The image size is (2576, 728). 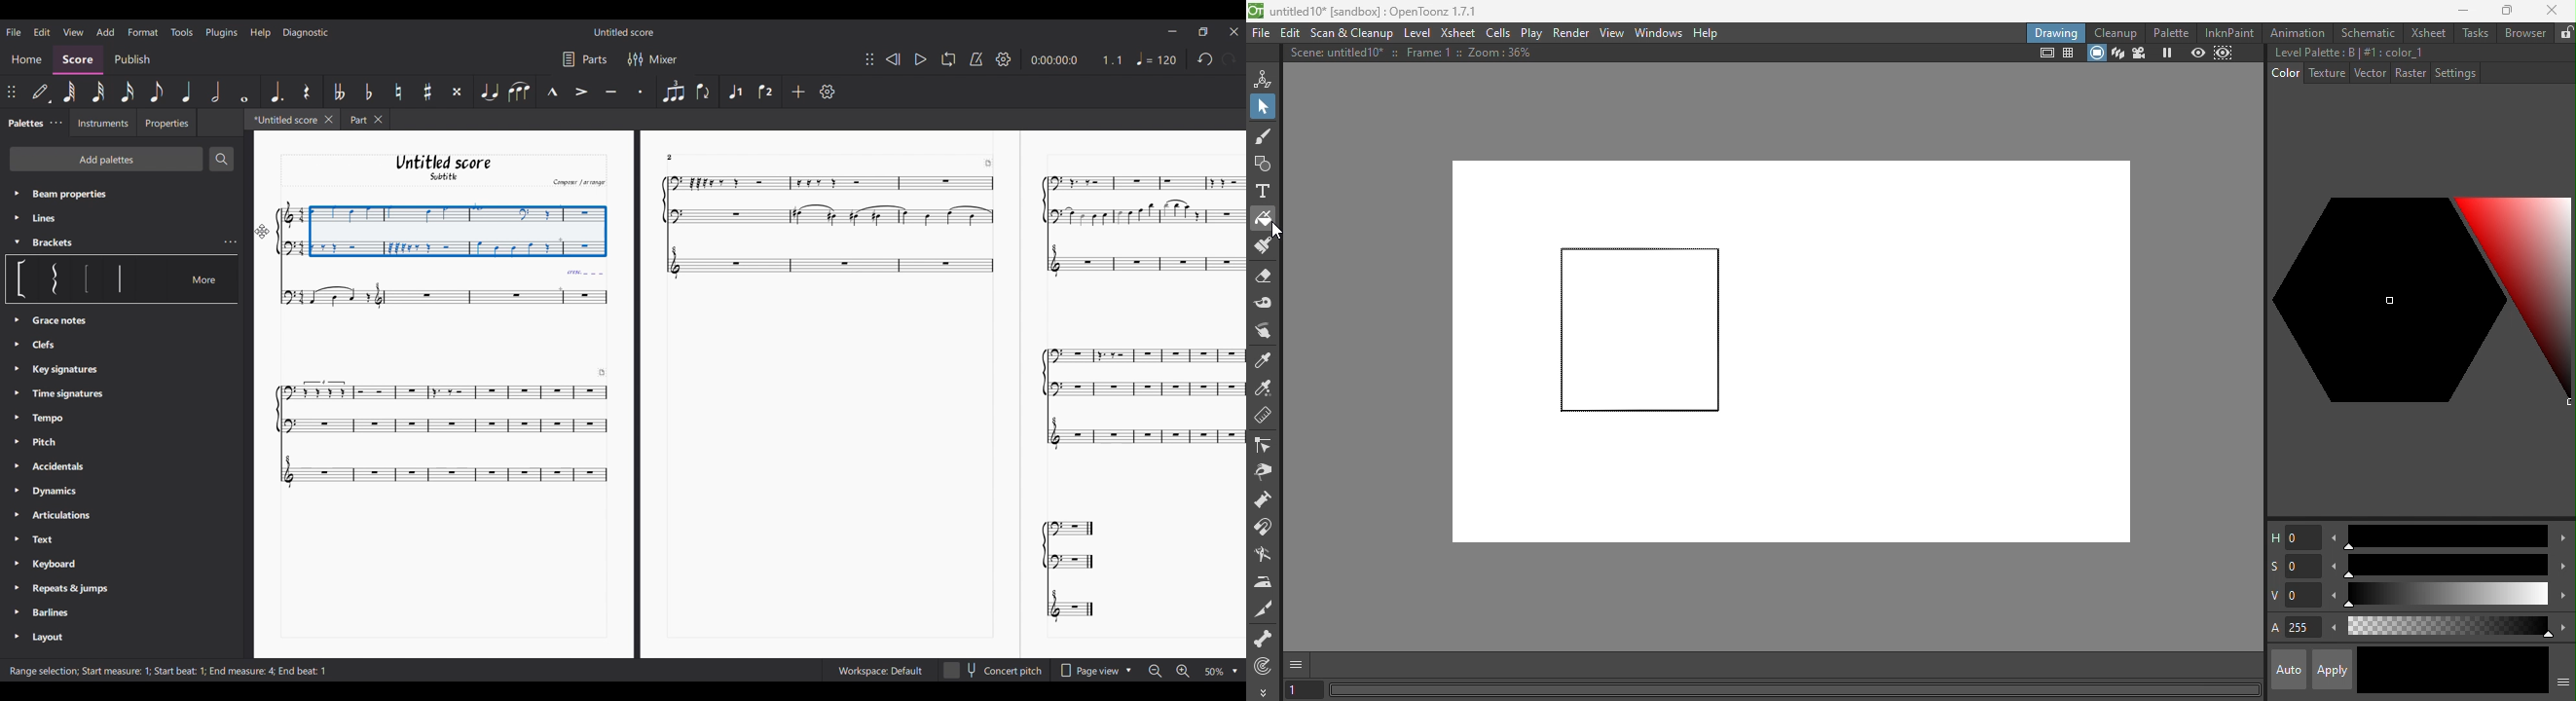 What do you see at coordinates (15, 345) in the screenshot?
I see `` at bounding box center [15, 345].